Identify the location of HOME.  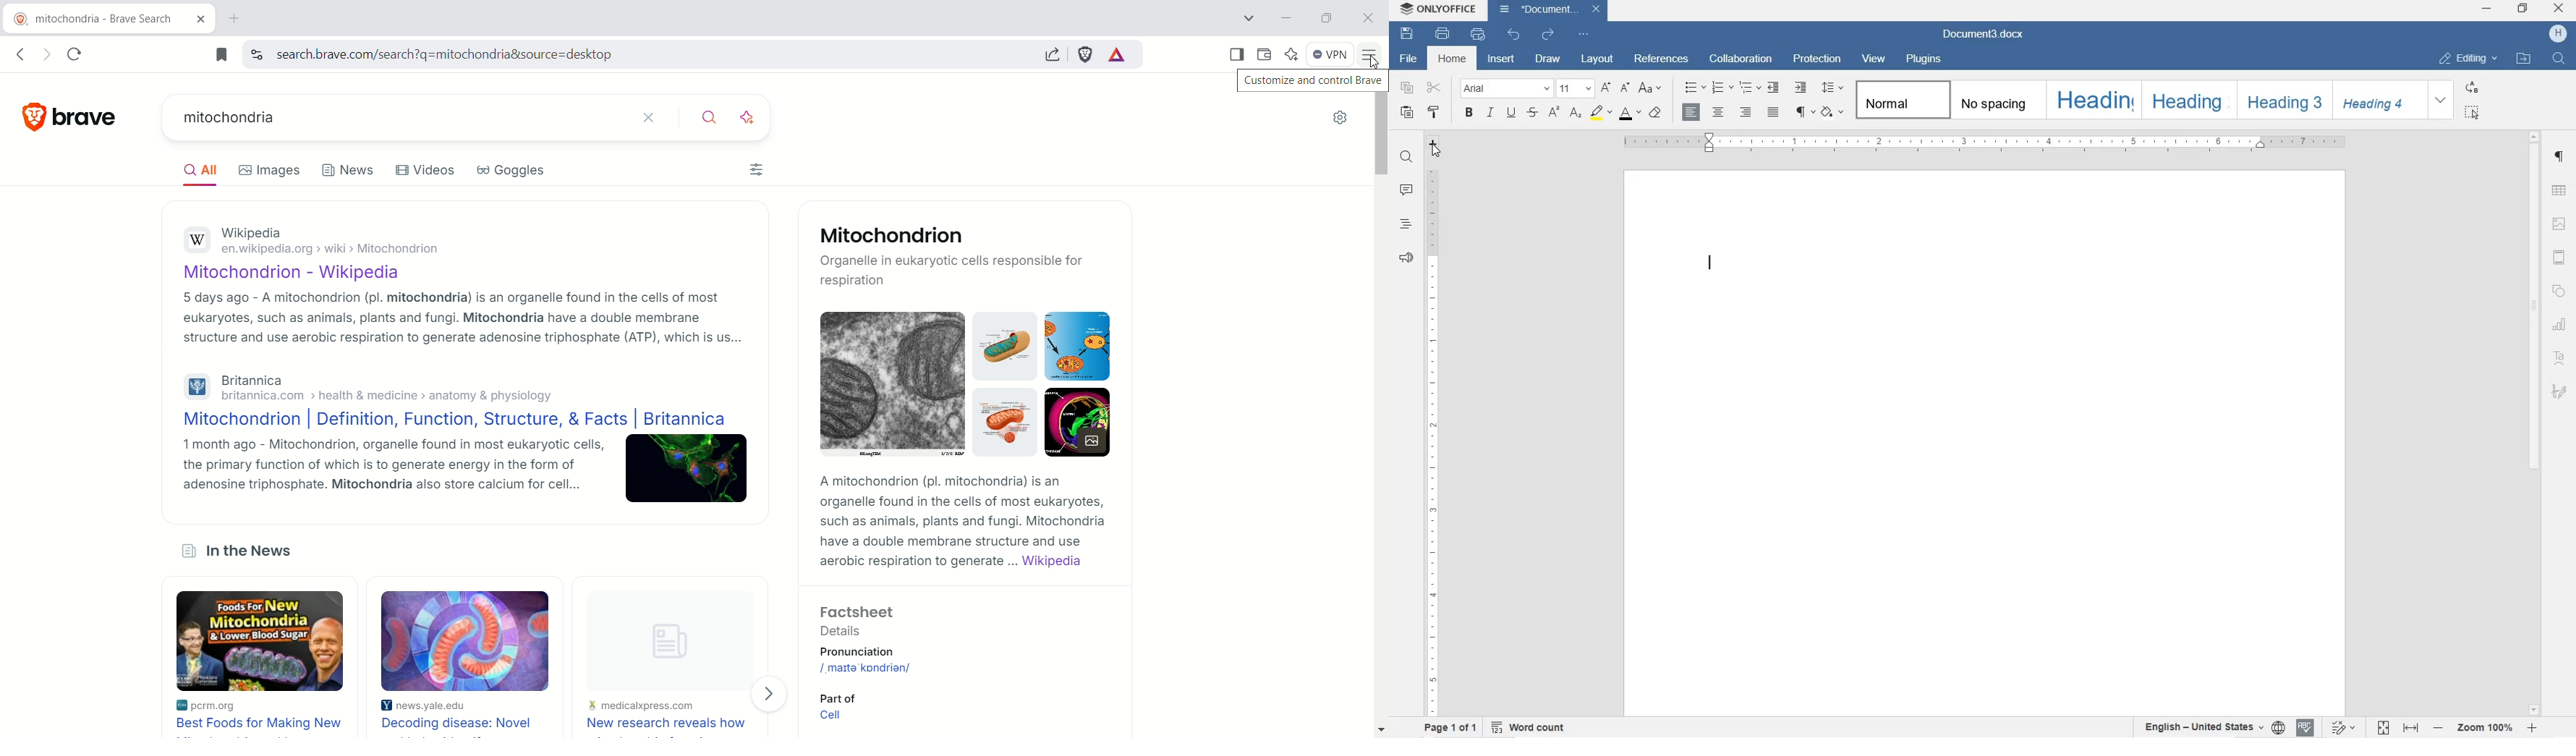
(1451, 59).